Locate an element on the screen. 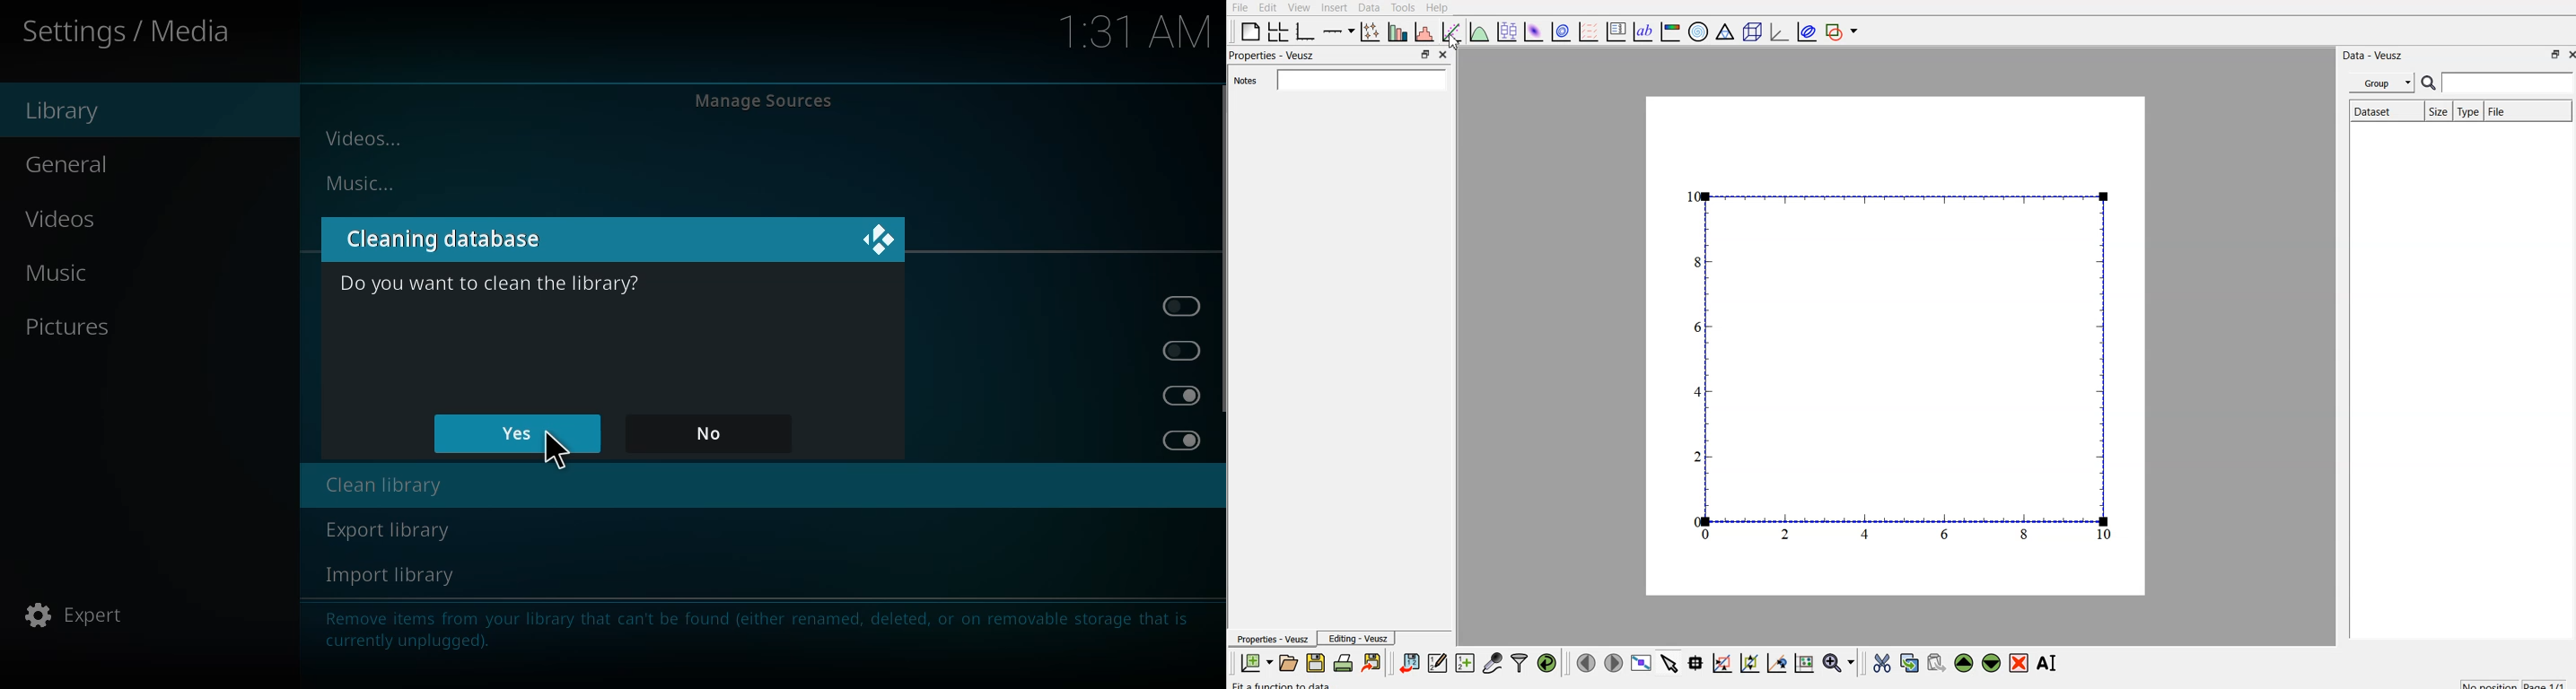  restore down is located at coordinates (2550, 57).